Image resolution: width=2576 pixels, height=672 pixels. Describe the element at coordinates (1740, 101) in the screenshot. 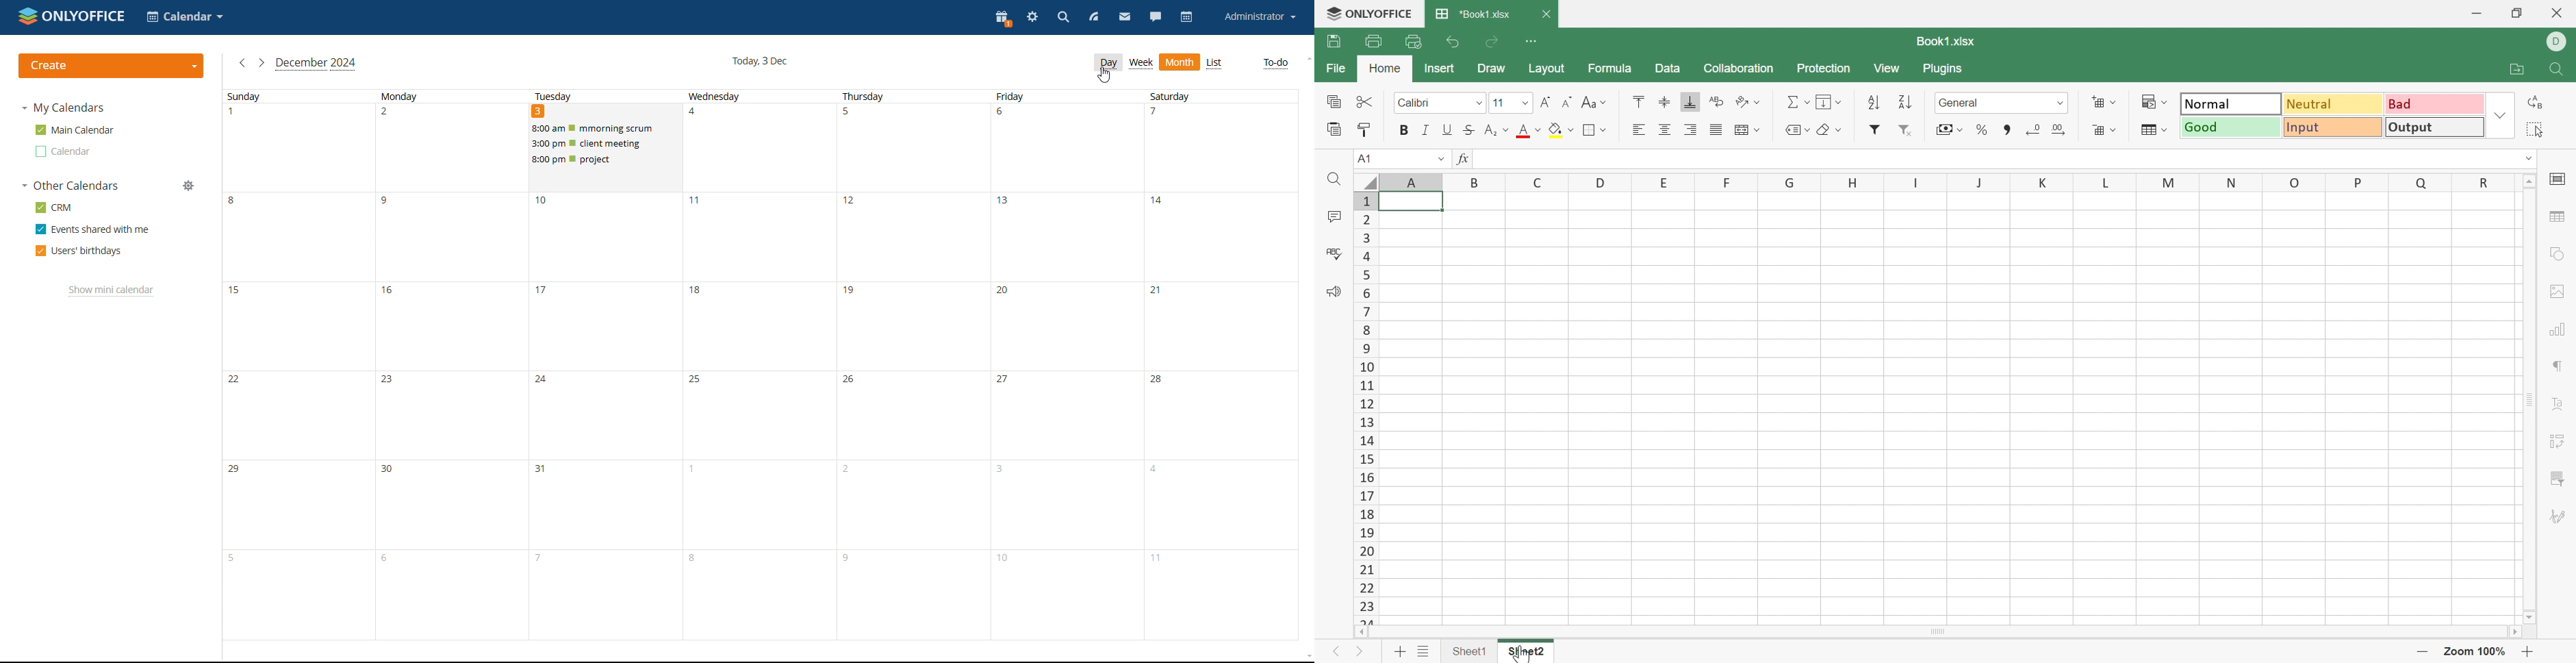

I see `Orientation` at that location.